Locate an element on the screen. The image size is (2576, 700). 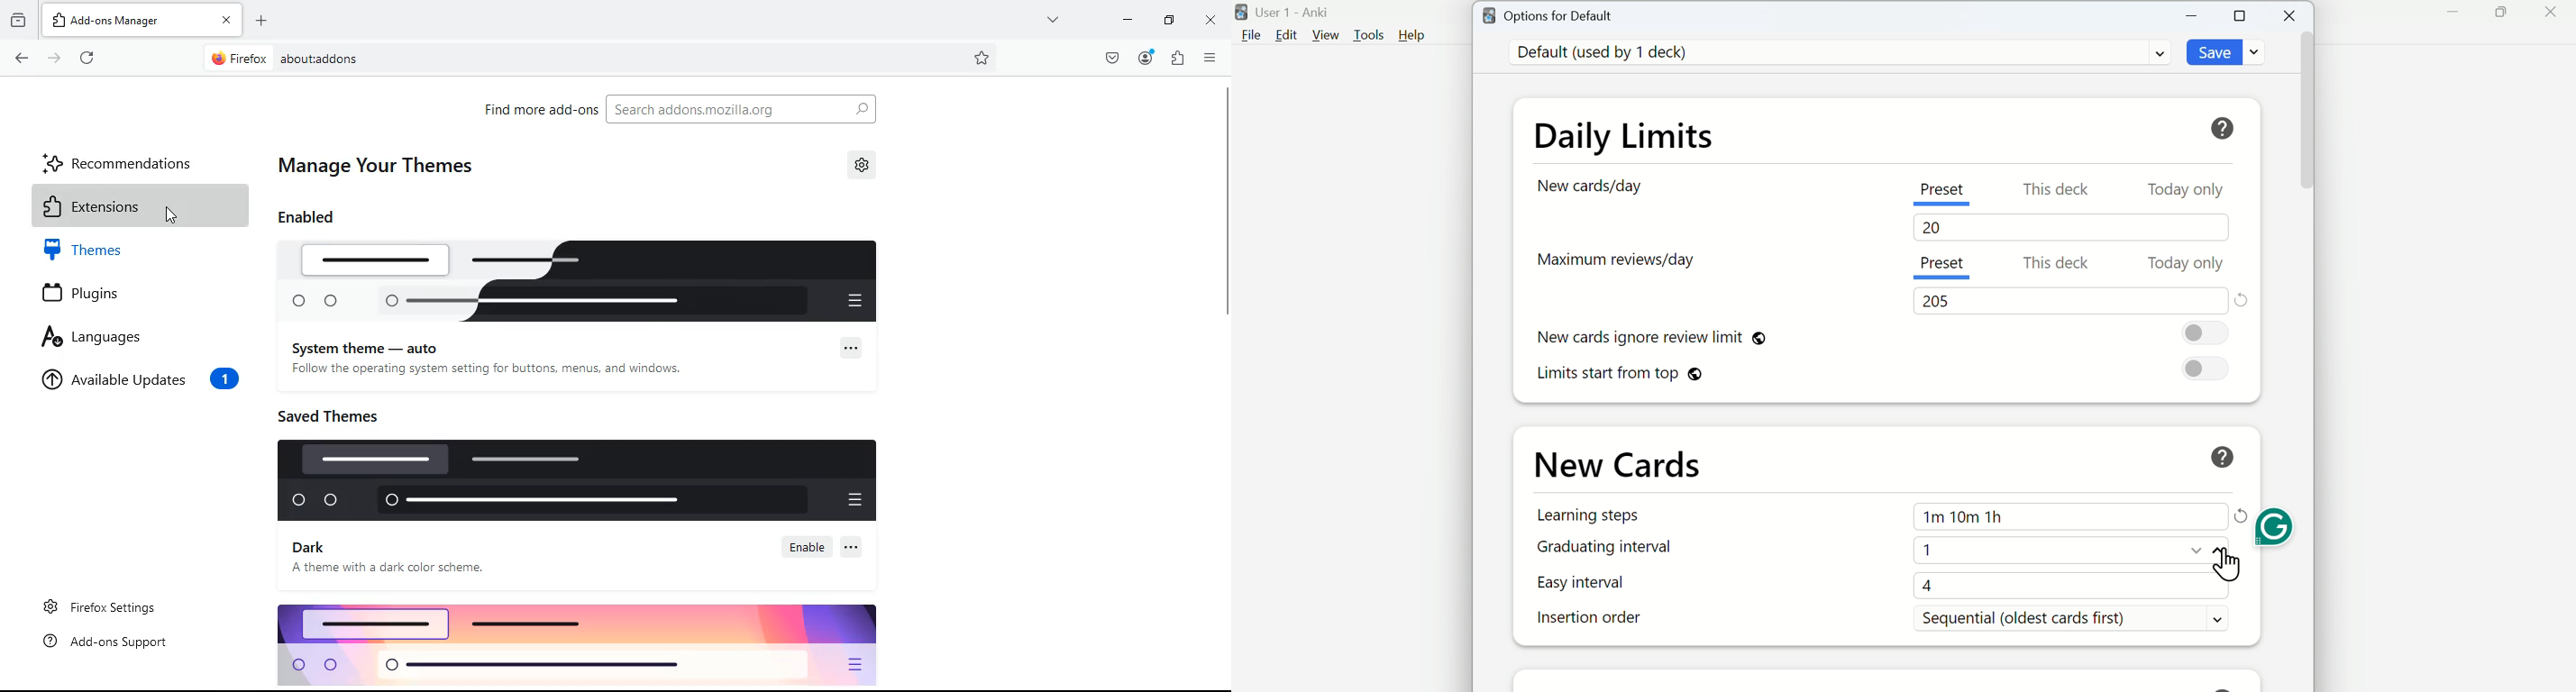
1m 10m is located at coordinates (2066, 511).